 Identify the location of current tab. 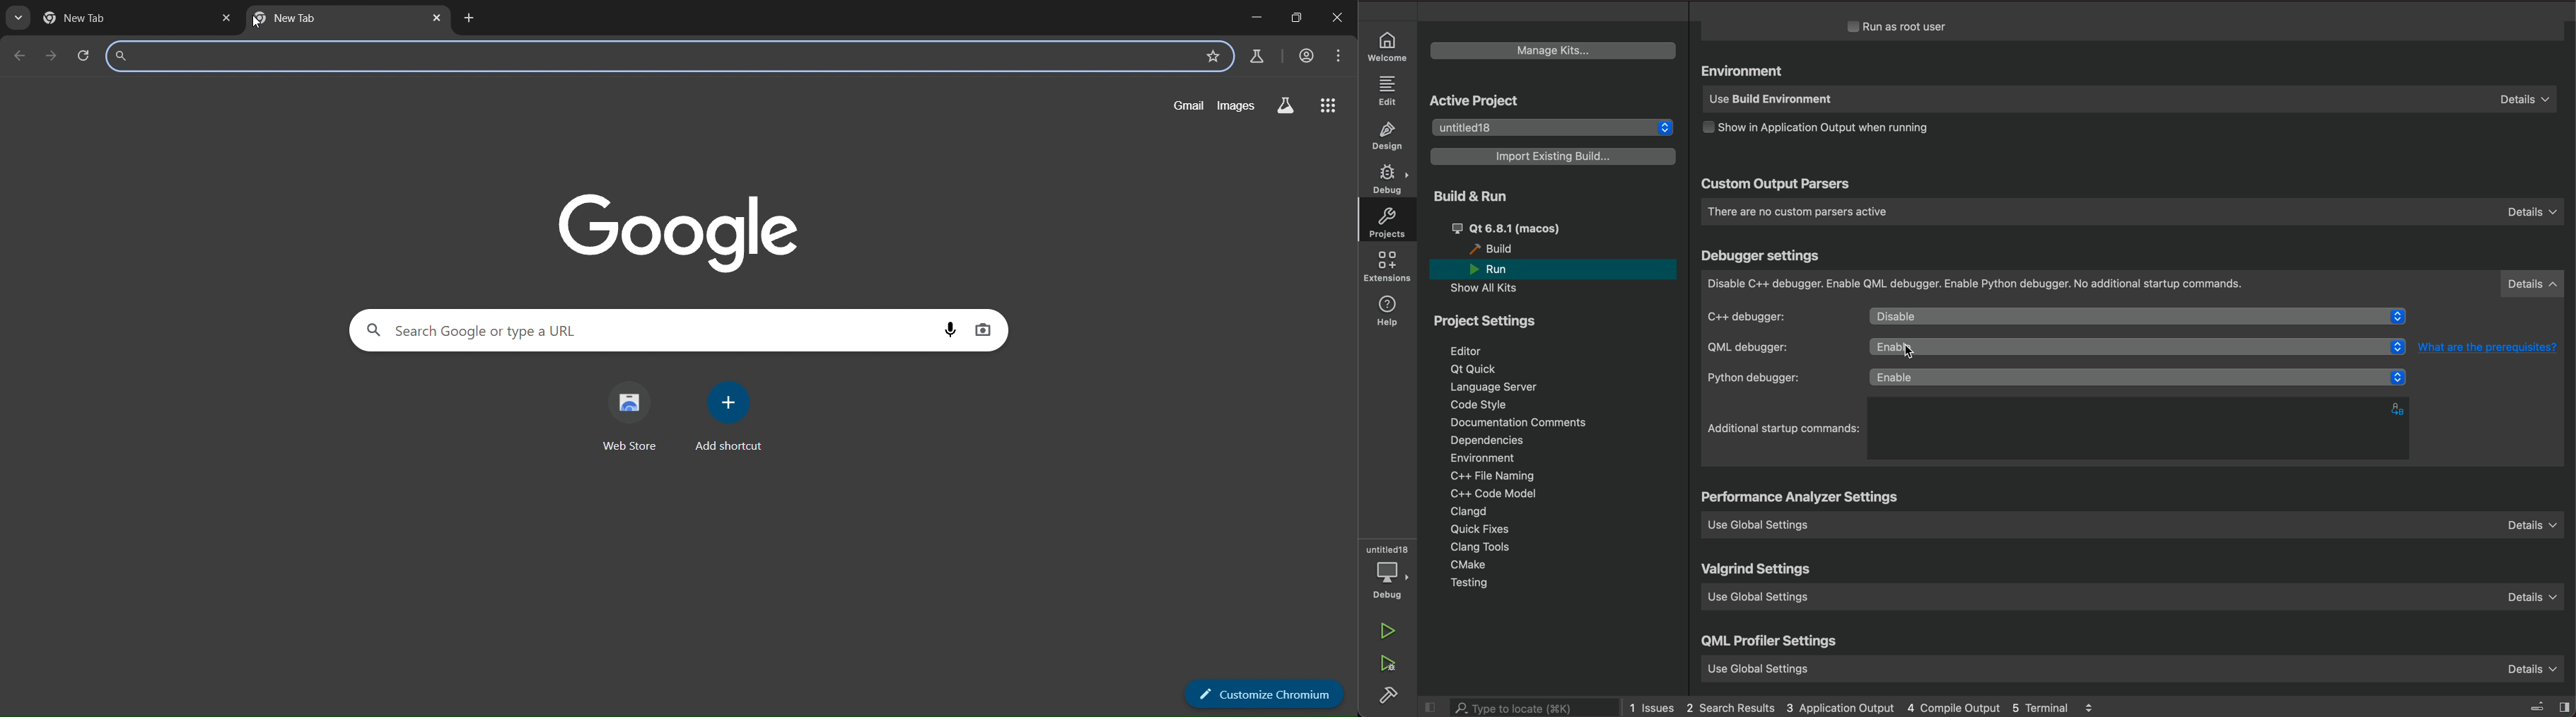
(88, 18).